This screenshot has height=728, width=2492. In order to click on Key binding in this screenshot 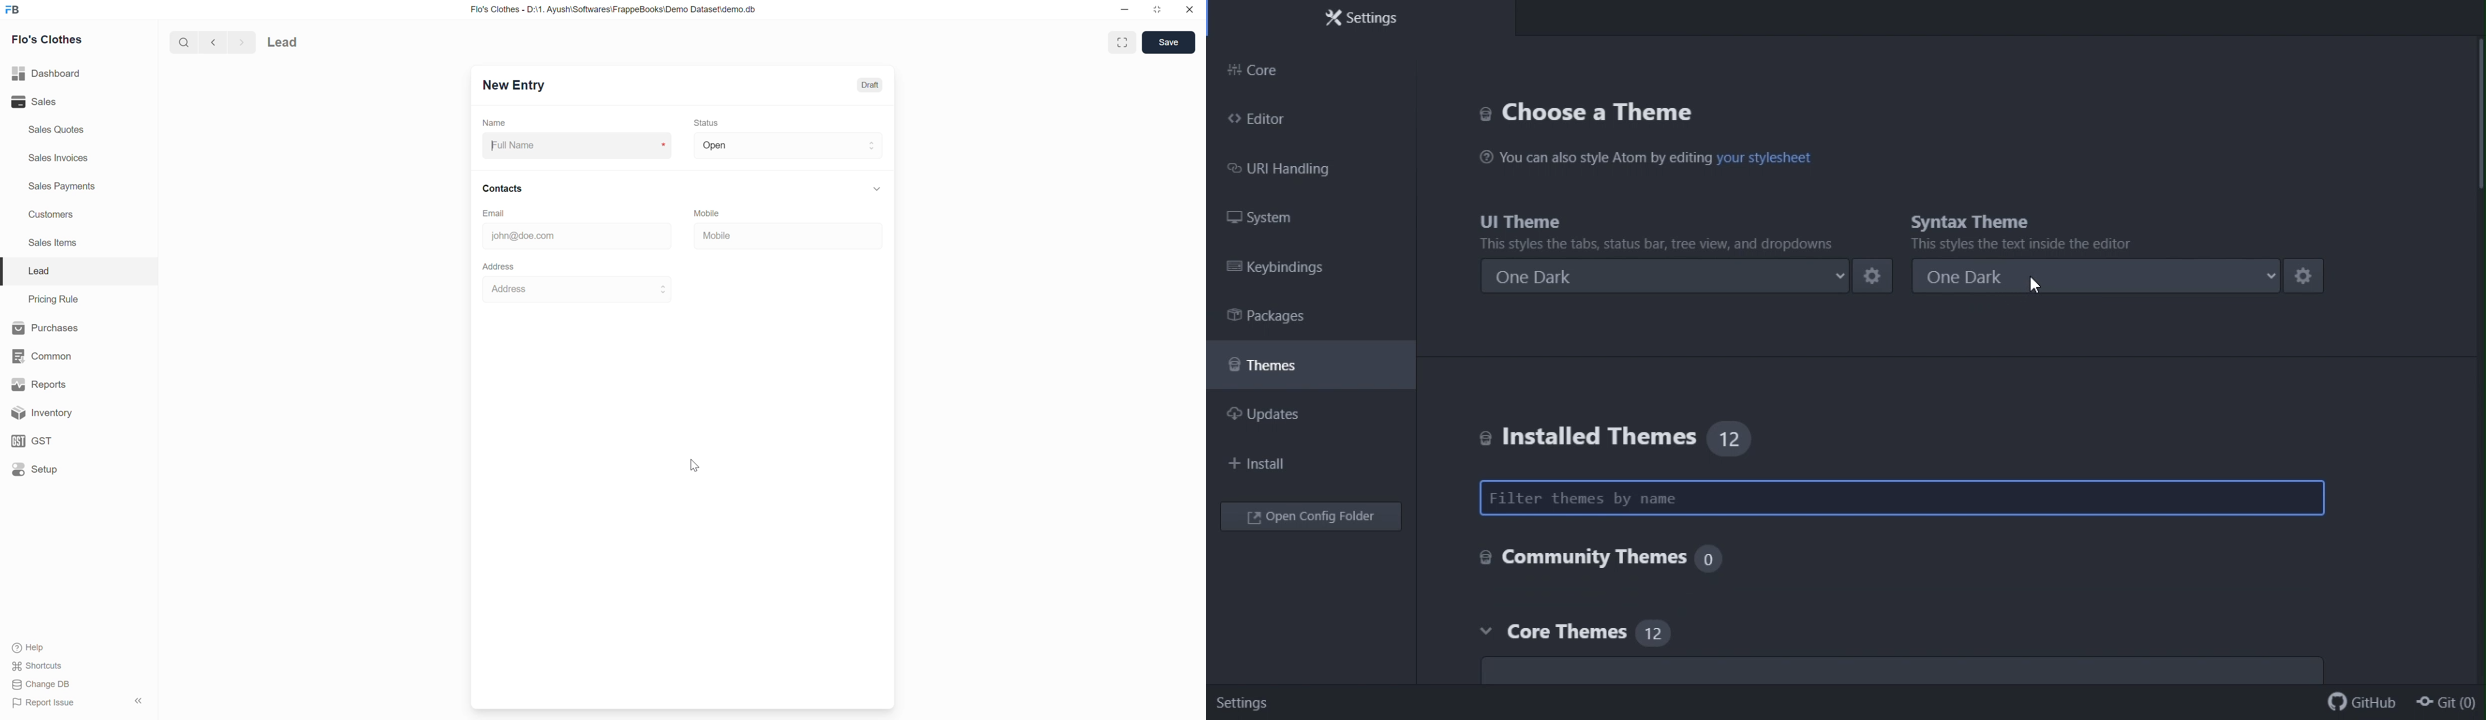, I will do `click(1281, 269)`.